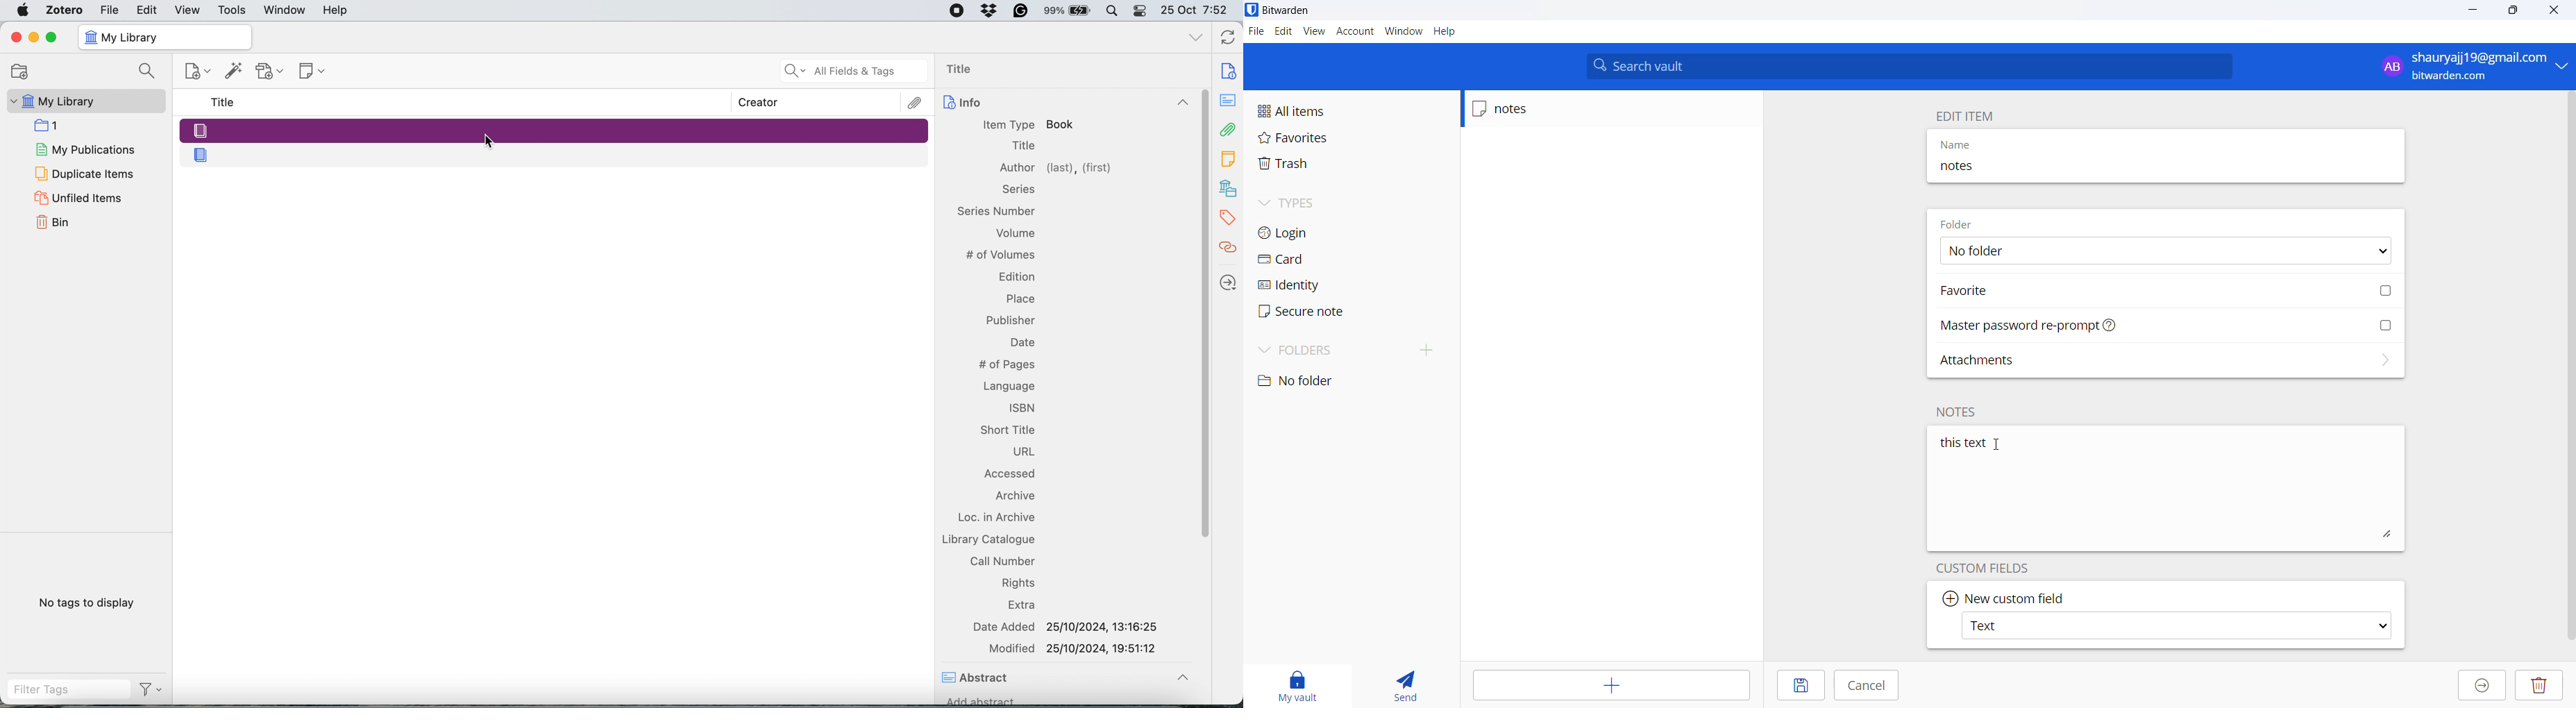 The height and width of the screenshot is (728, 2576). Describe the element at coordinates (1306, 288) in the screenshot. I see `identity` at that location.